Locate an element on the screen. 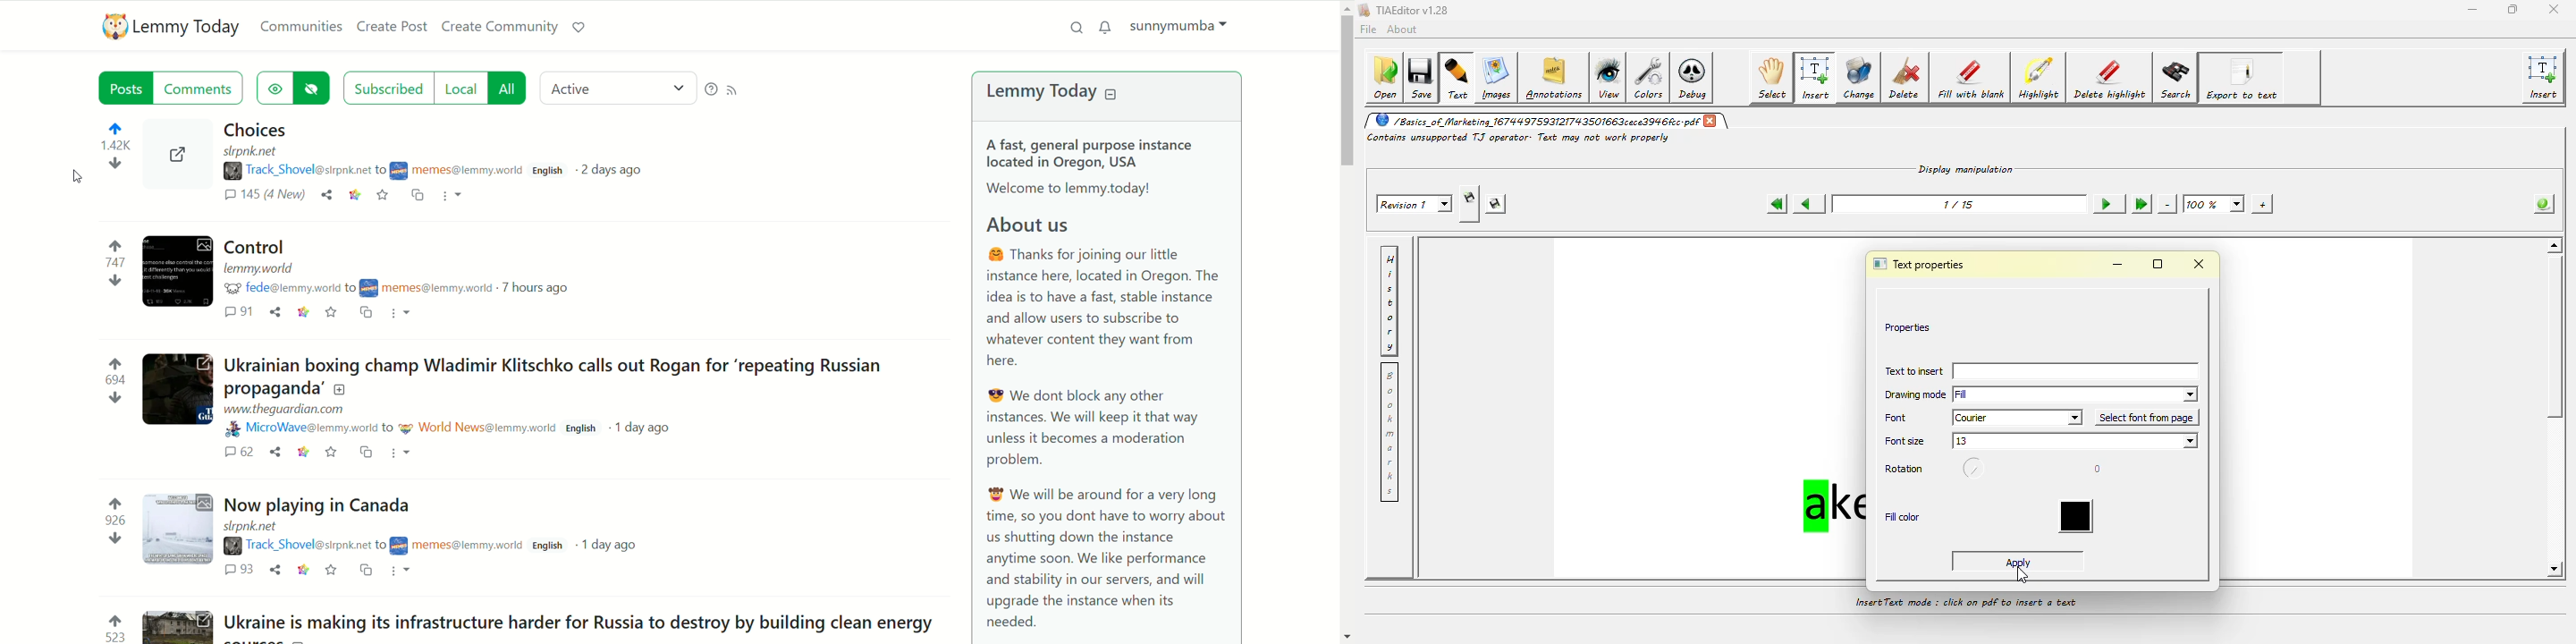  lemmy today is located at coordinates (1035, 93).